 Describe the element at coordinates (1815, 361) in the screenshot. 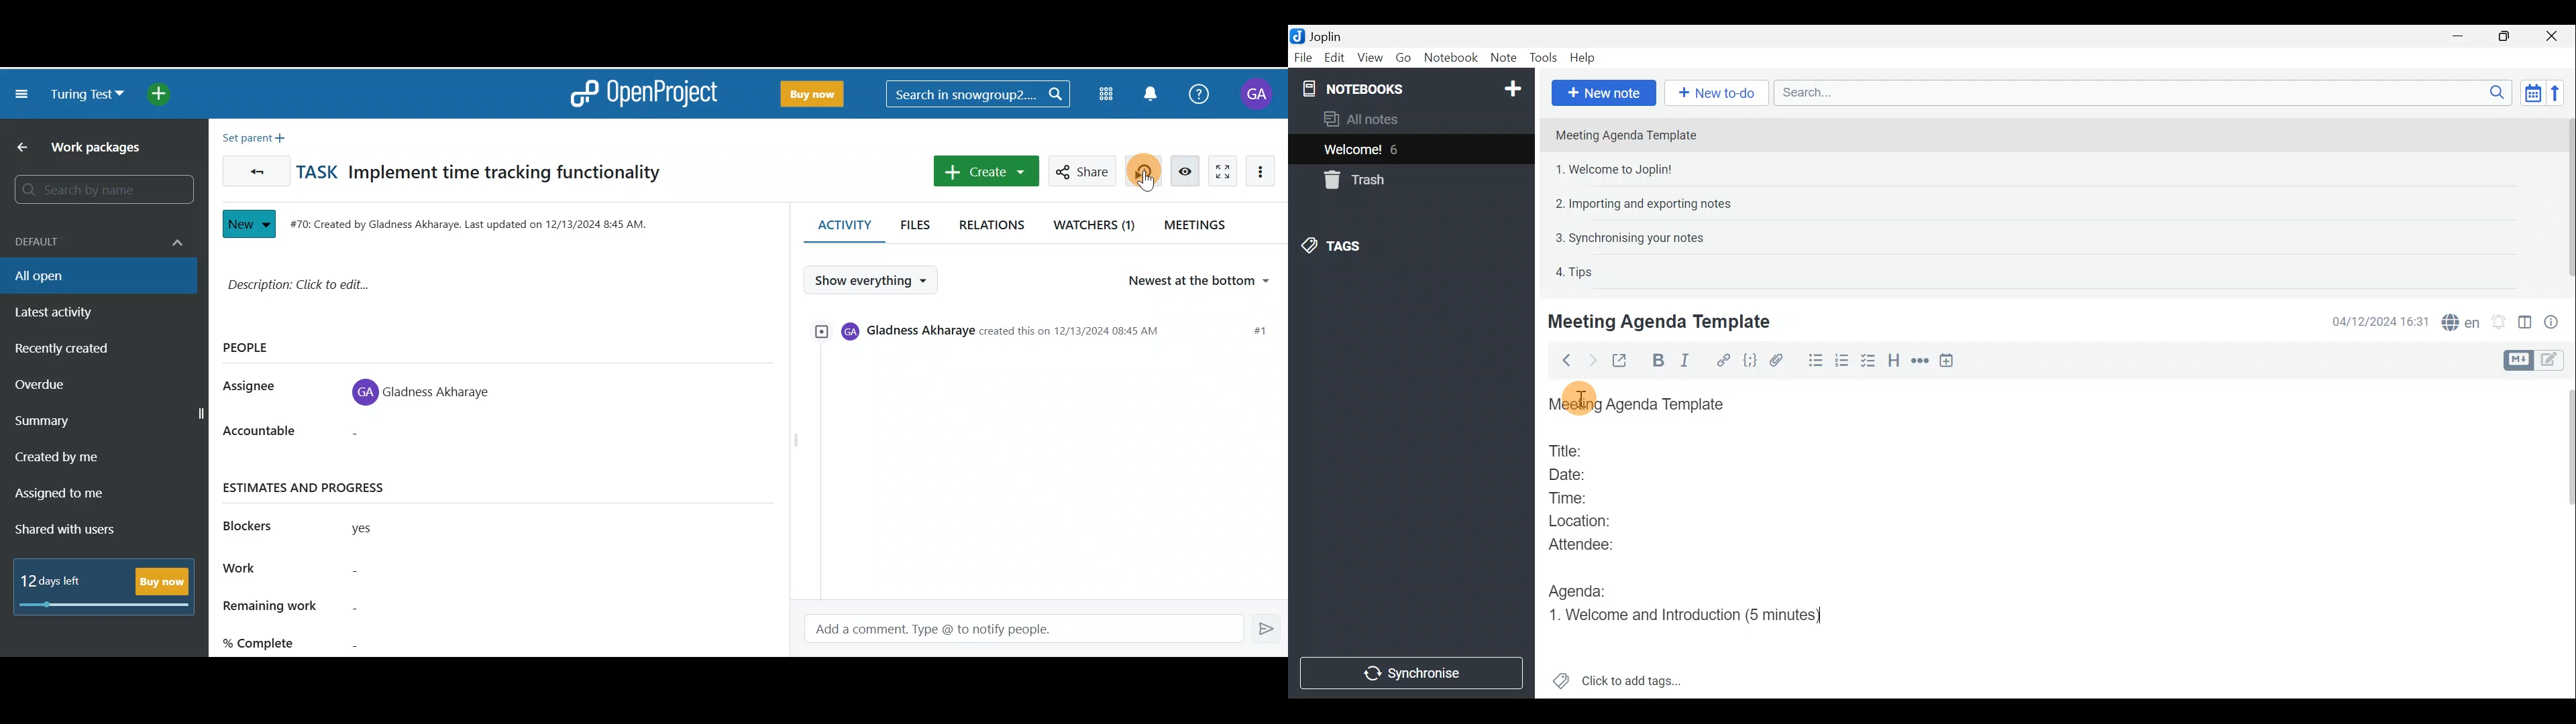

I see `Bulleted list` at that location.